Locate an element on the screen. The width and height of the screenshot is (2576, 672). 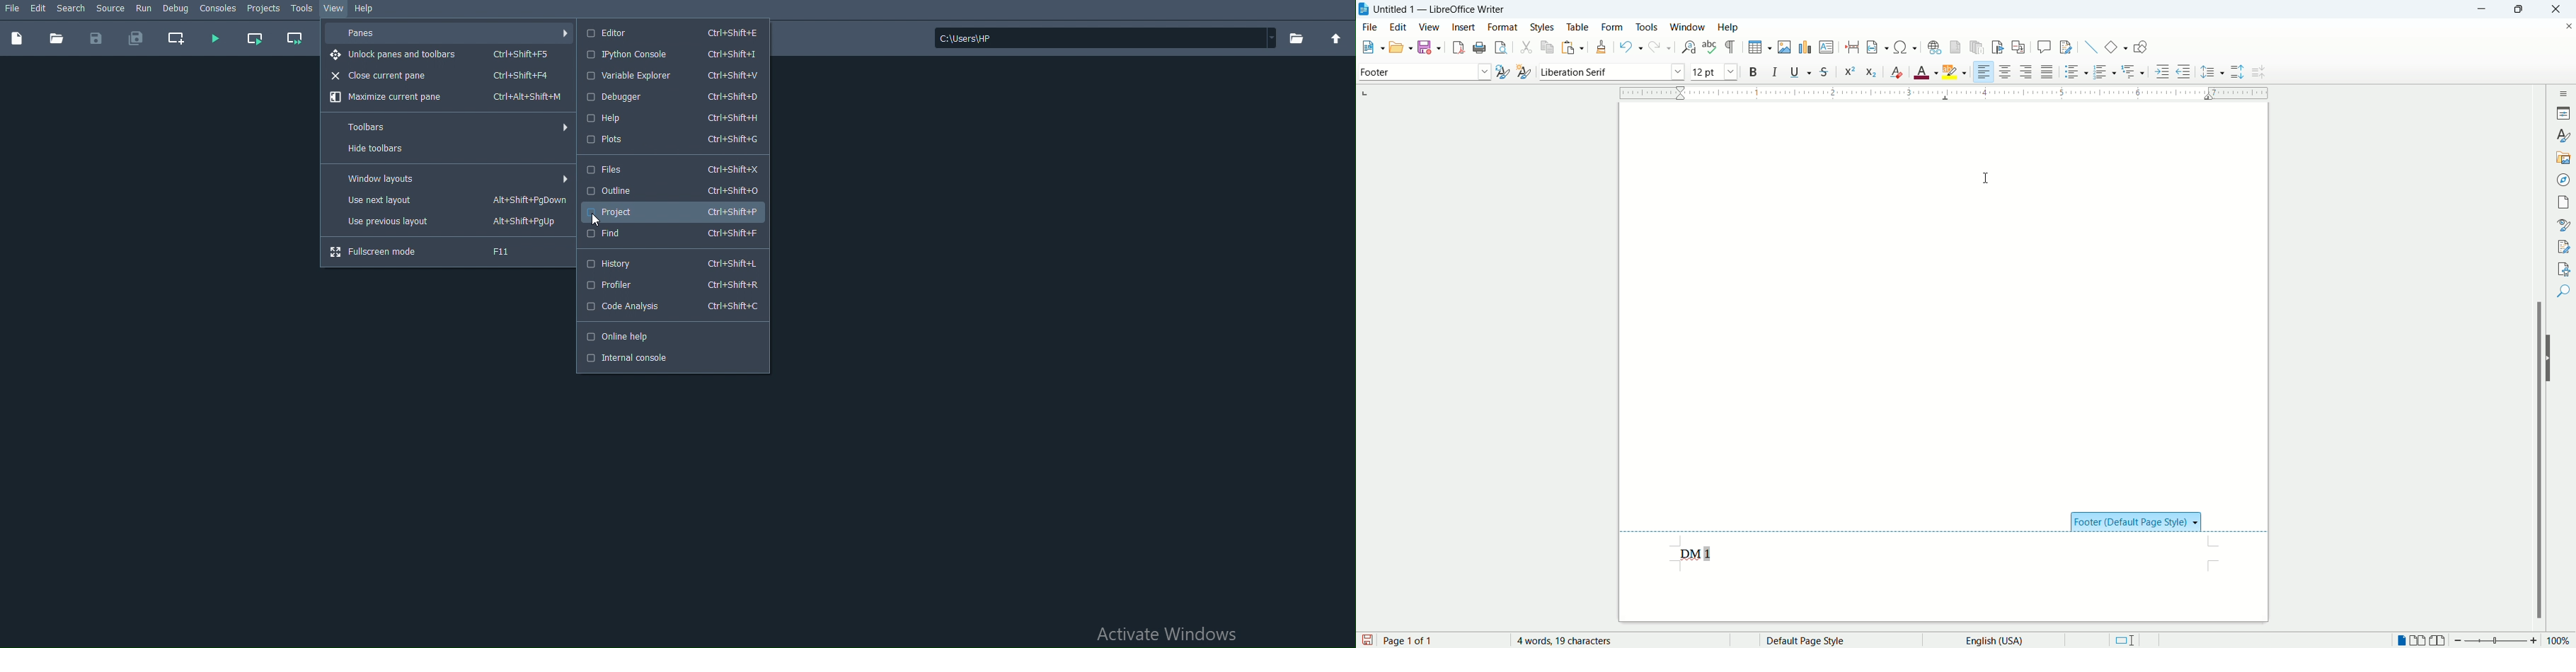
zoom bar is located at coordinates (2495, 641).